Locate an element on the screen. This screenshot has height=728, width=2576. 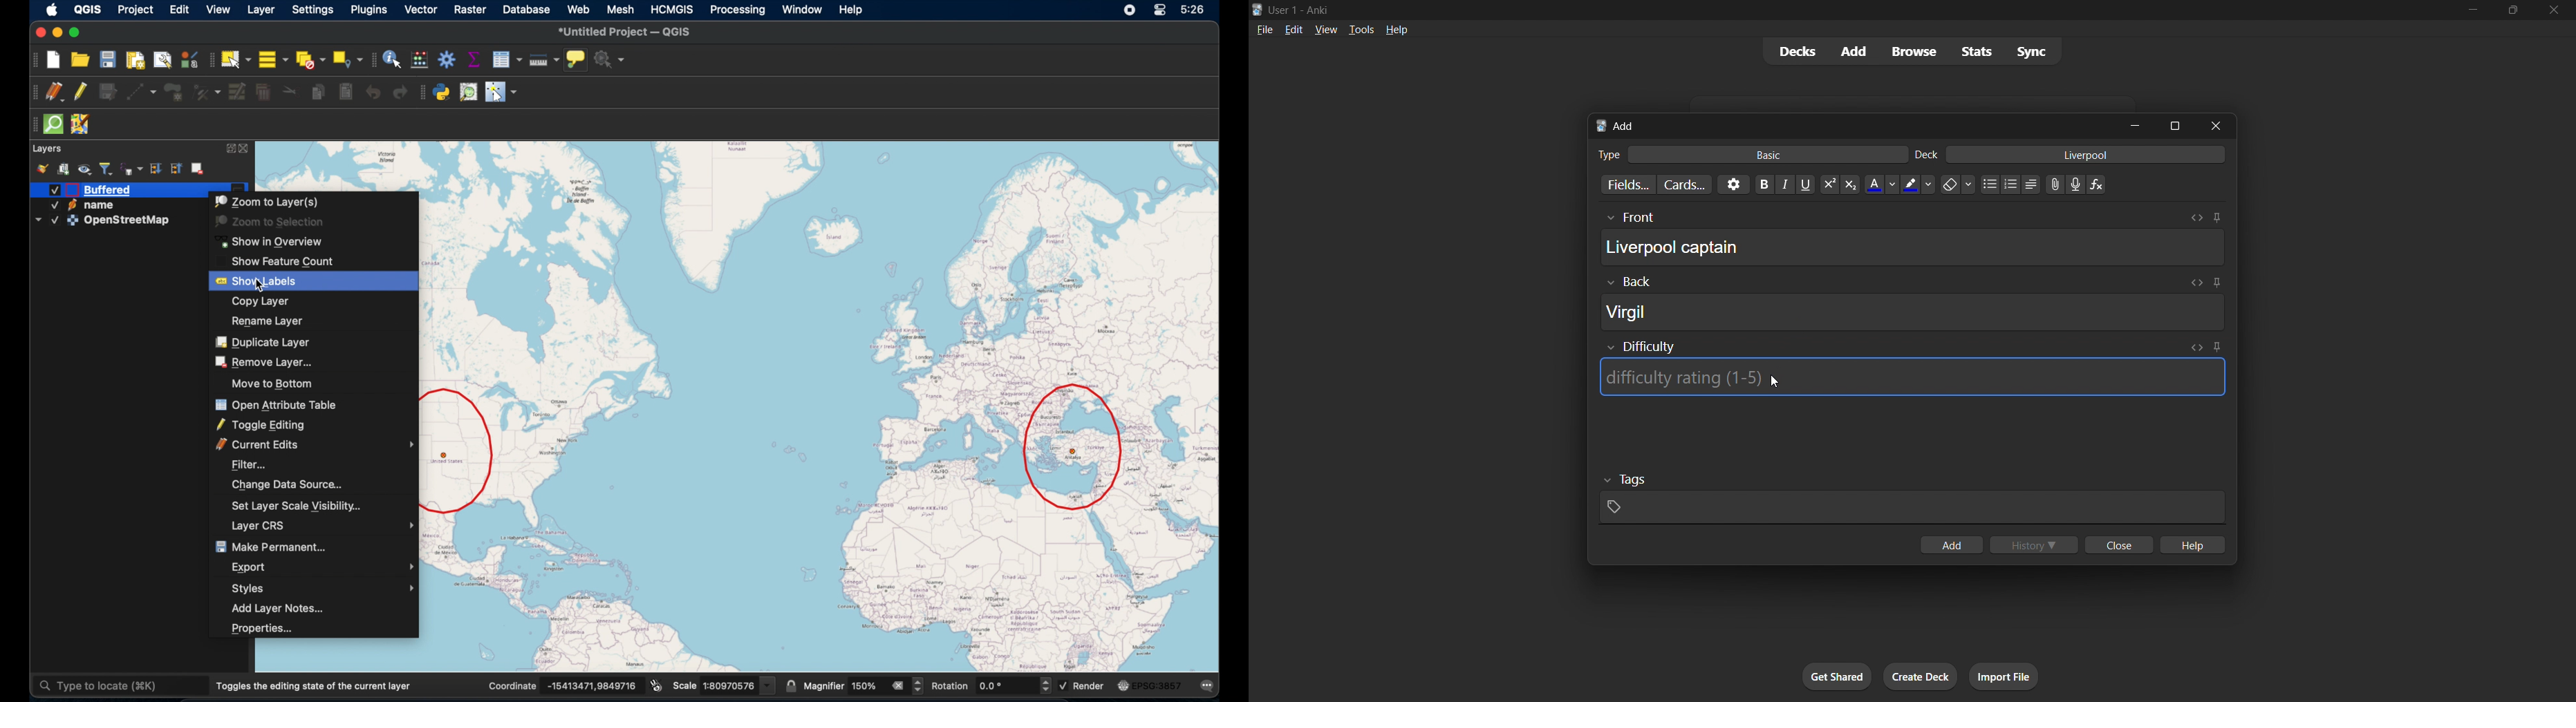
customize card templates is located at coordinates (1684, 185).